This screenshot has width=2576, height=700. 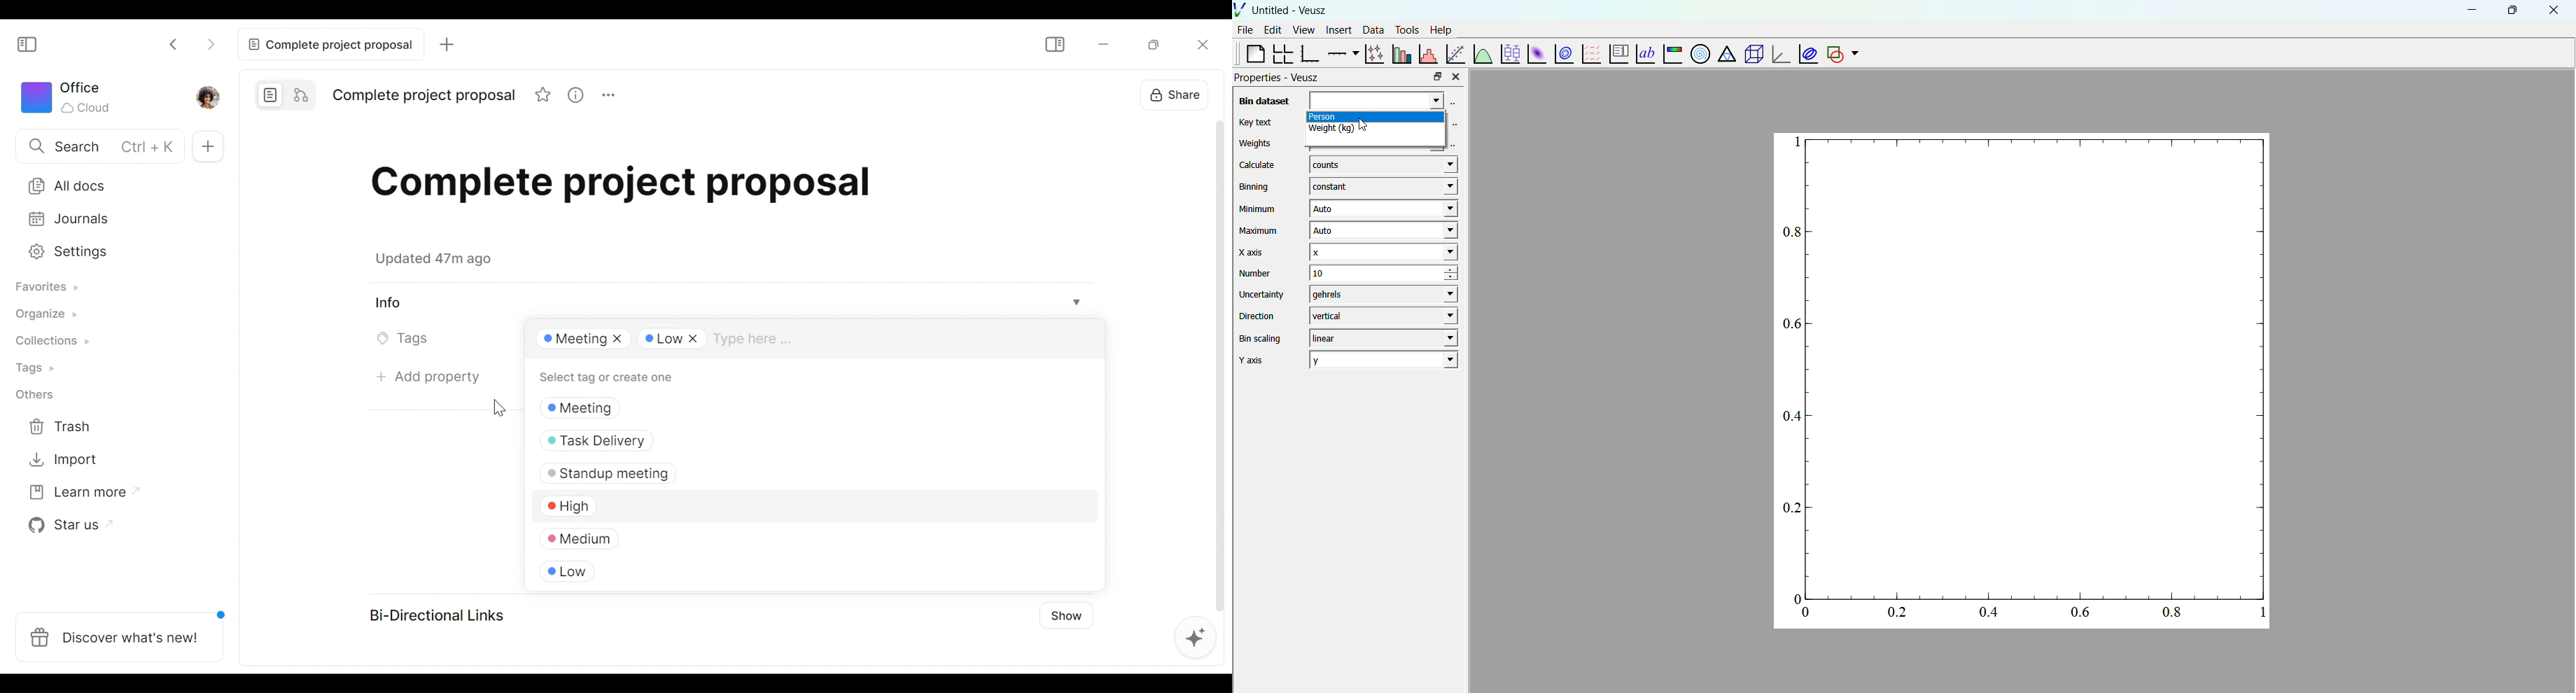 I want to click on 0.8, so click(x=1791, y=232).